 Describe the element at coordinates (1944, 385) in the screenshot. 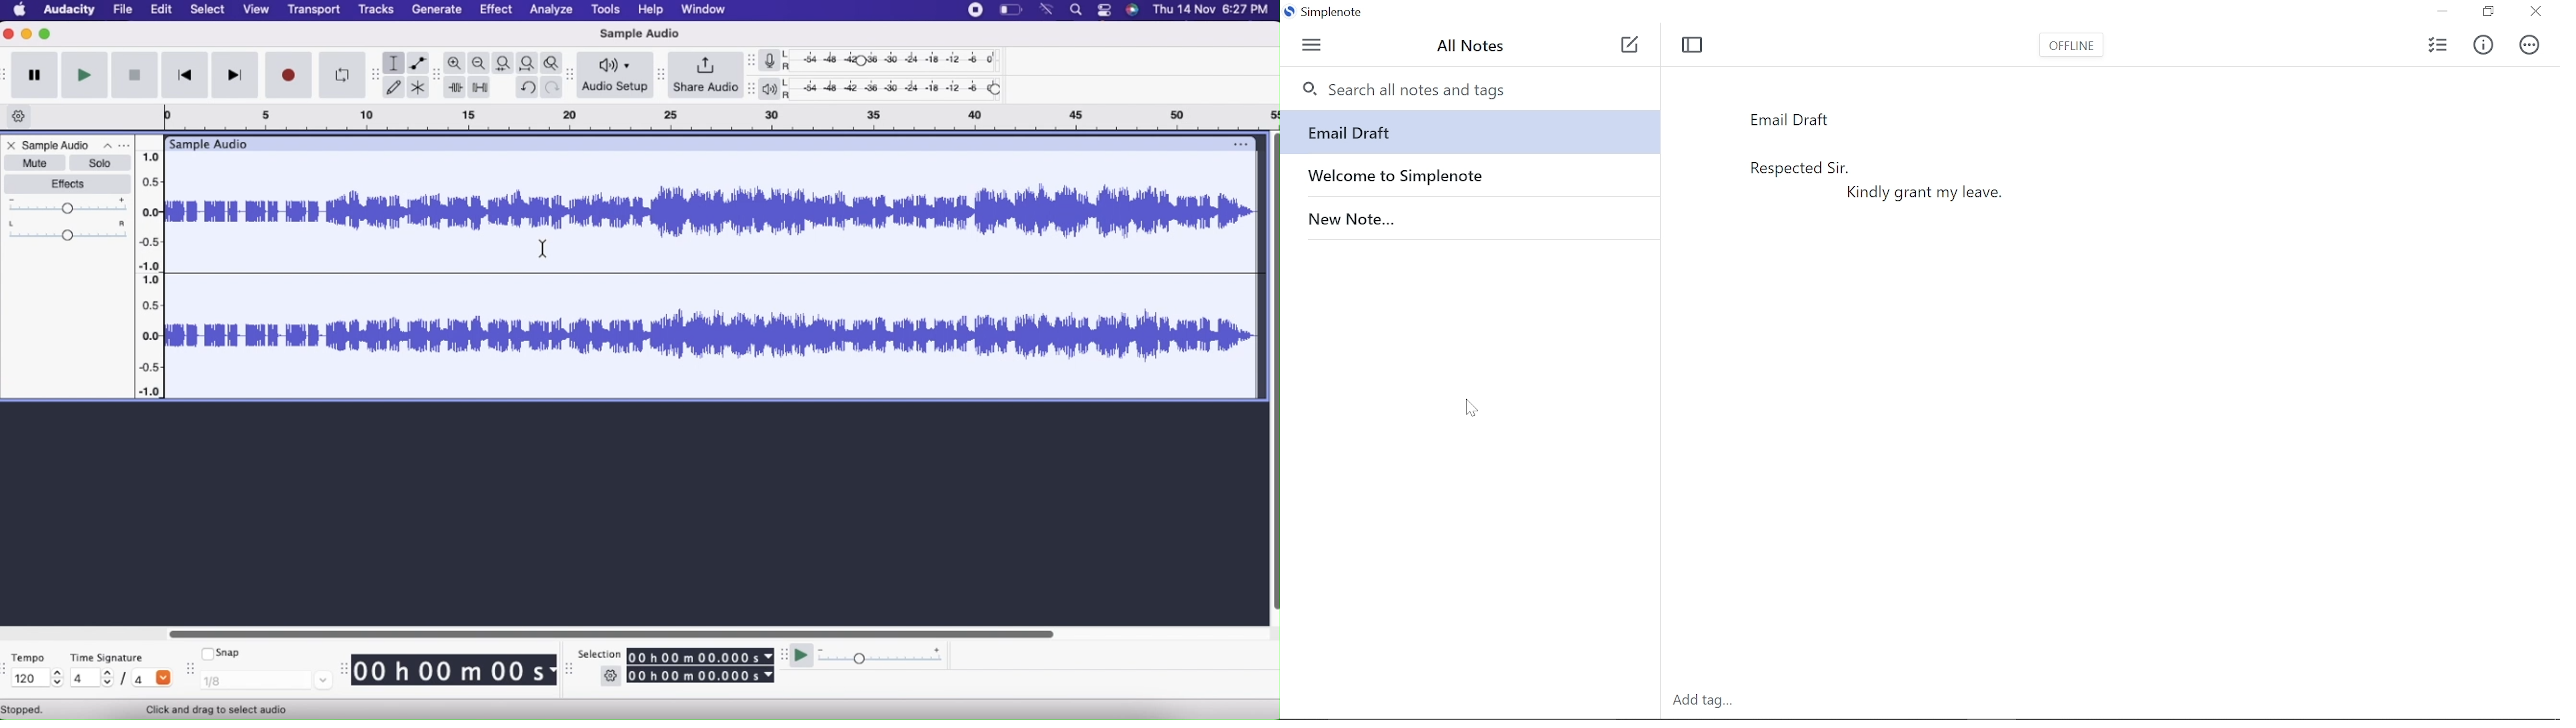

I see `Respected Sir kindly grant my leave.` at that location.